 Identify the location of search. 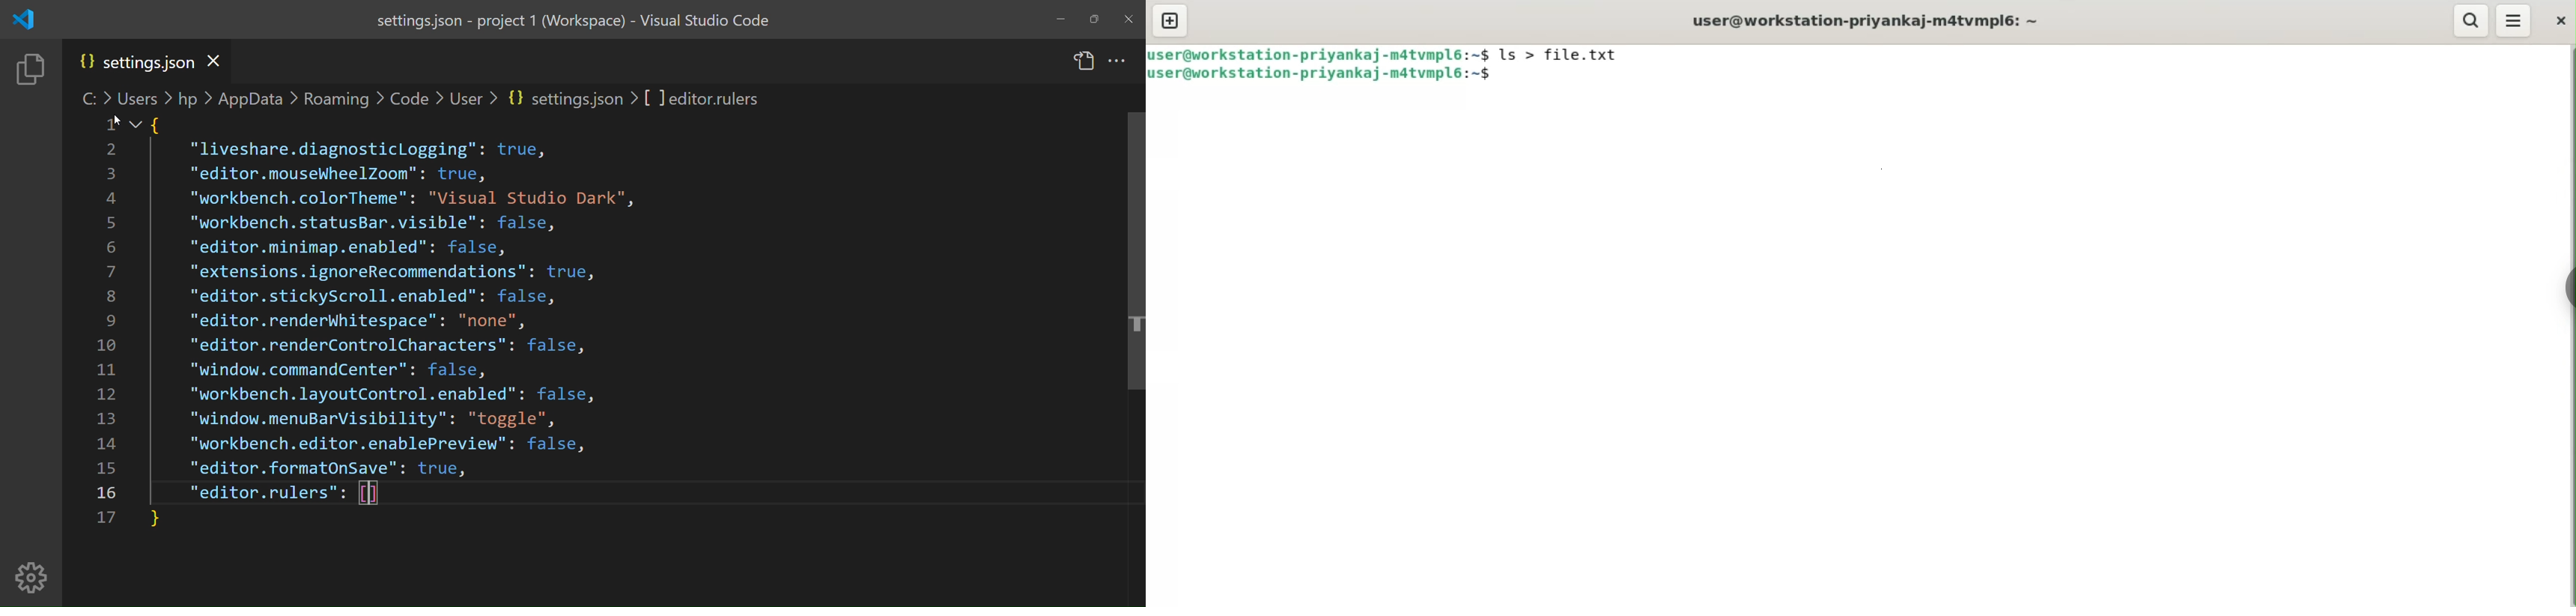
(2472, 19).